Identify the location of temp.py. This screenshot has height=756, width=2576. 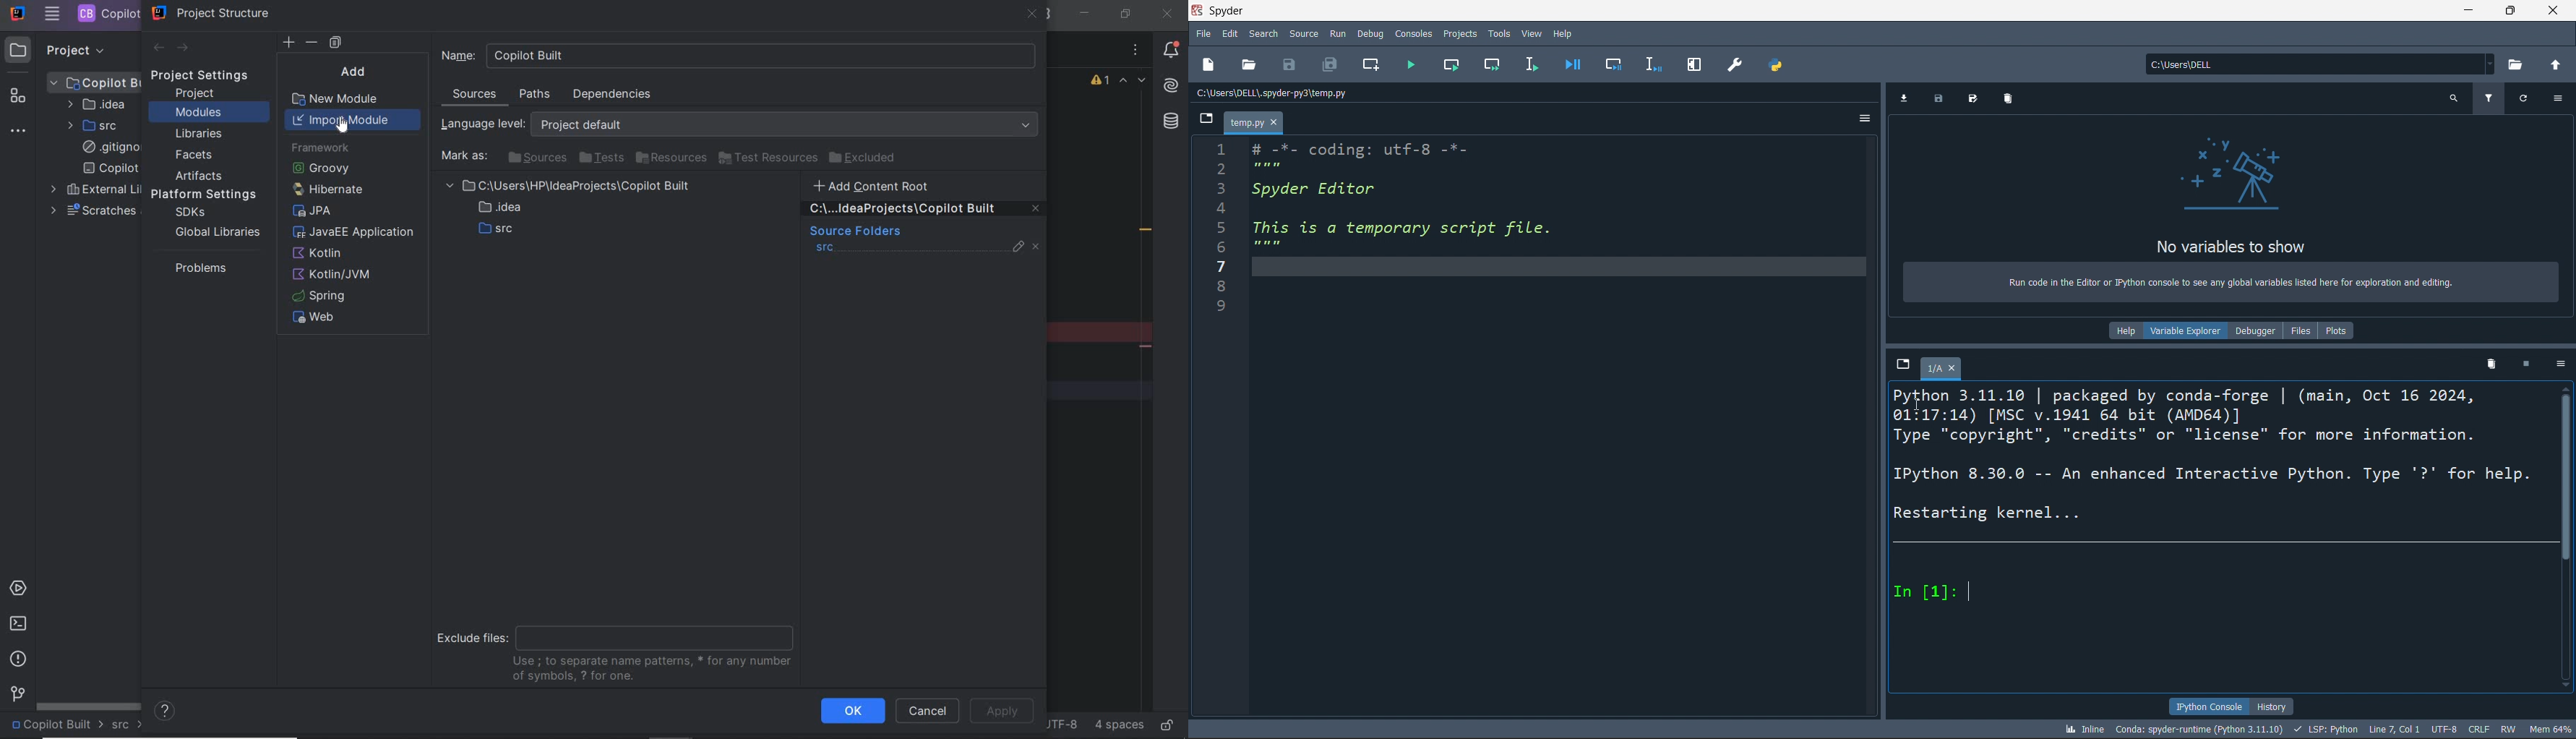
(1253, 121).